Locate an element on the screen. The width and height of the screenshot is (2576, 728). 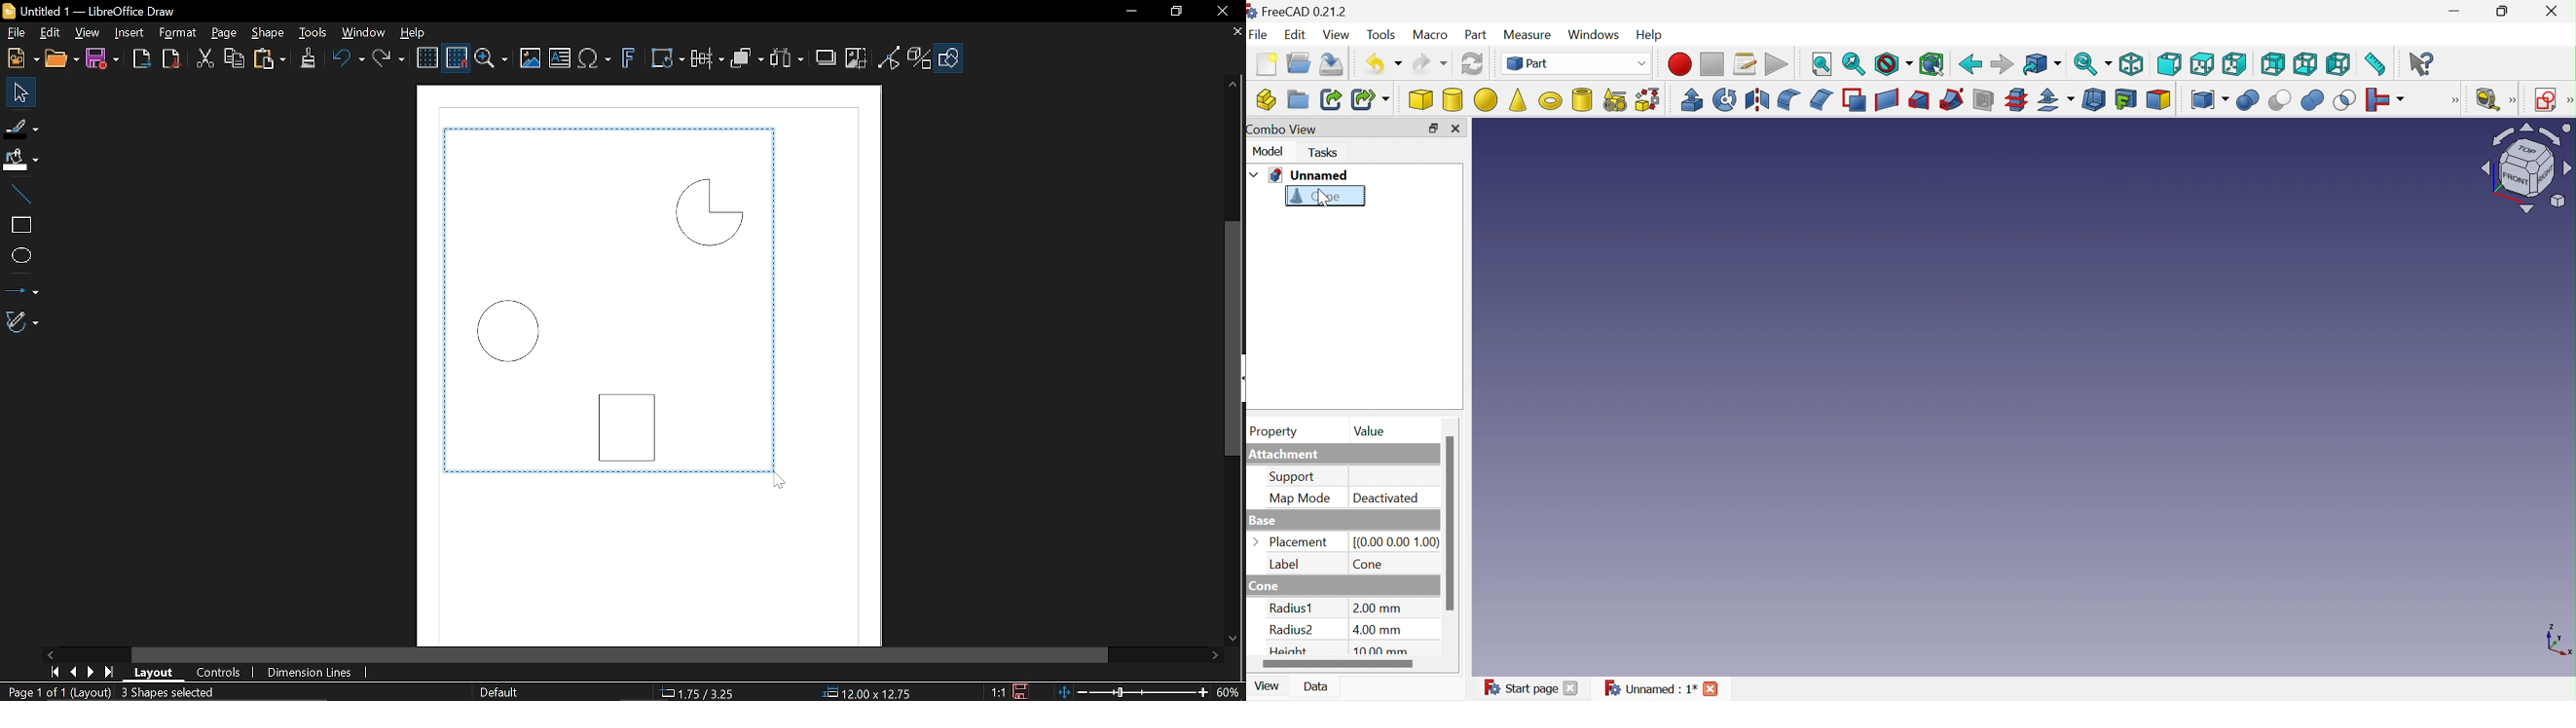
Curves and polygon is located at coordinates (21, 323).